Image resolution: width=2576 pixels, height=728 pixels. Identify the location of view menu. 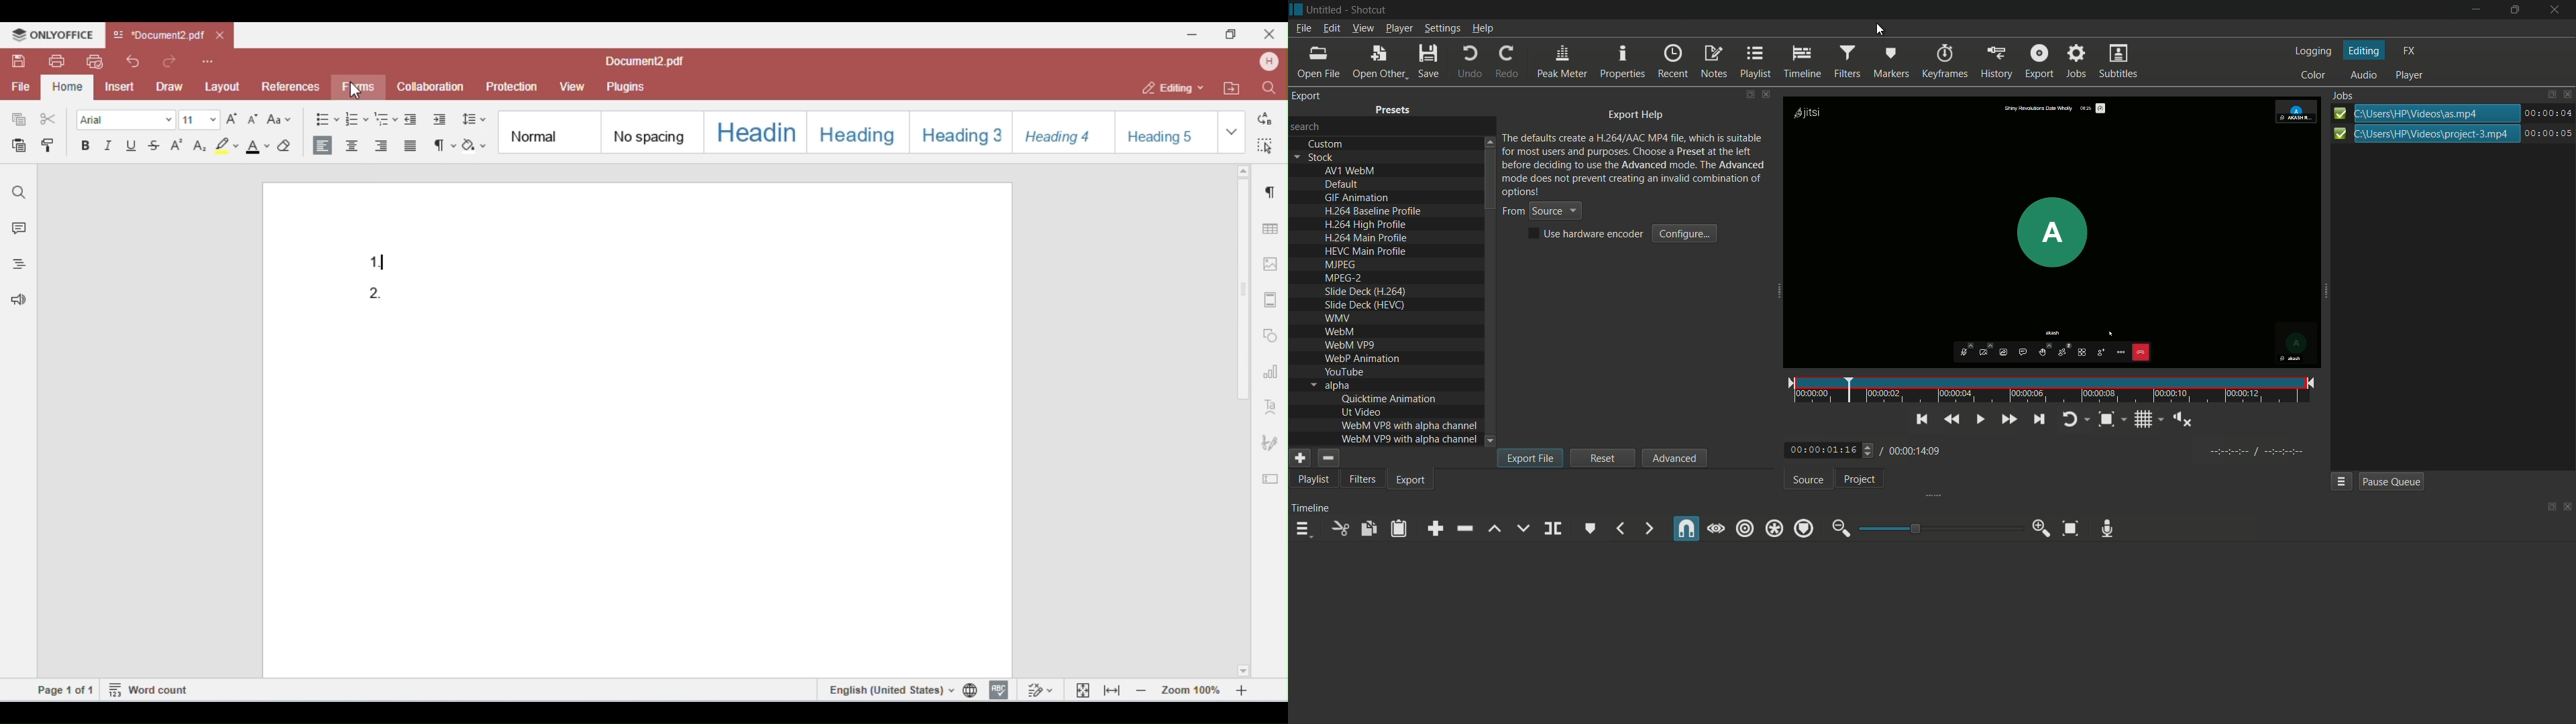
(1361, 27).